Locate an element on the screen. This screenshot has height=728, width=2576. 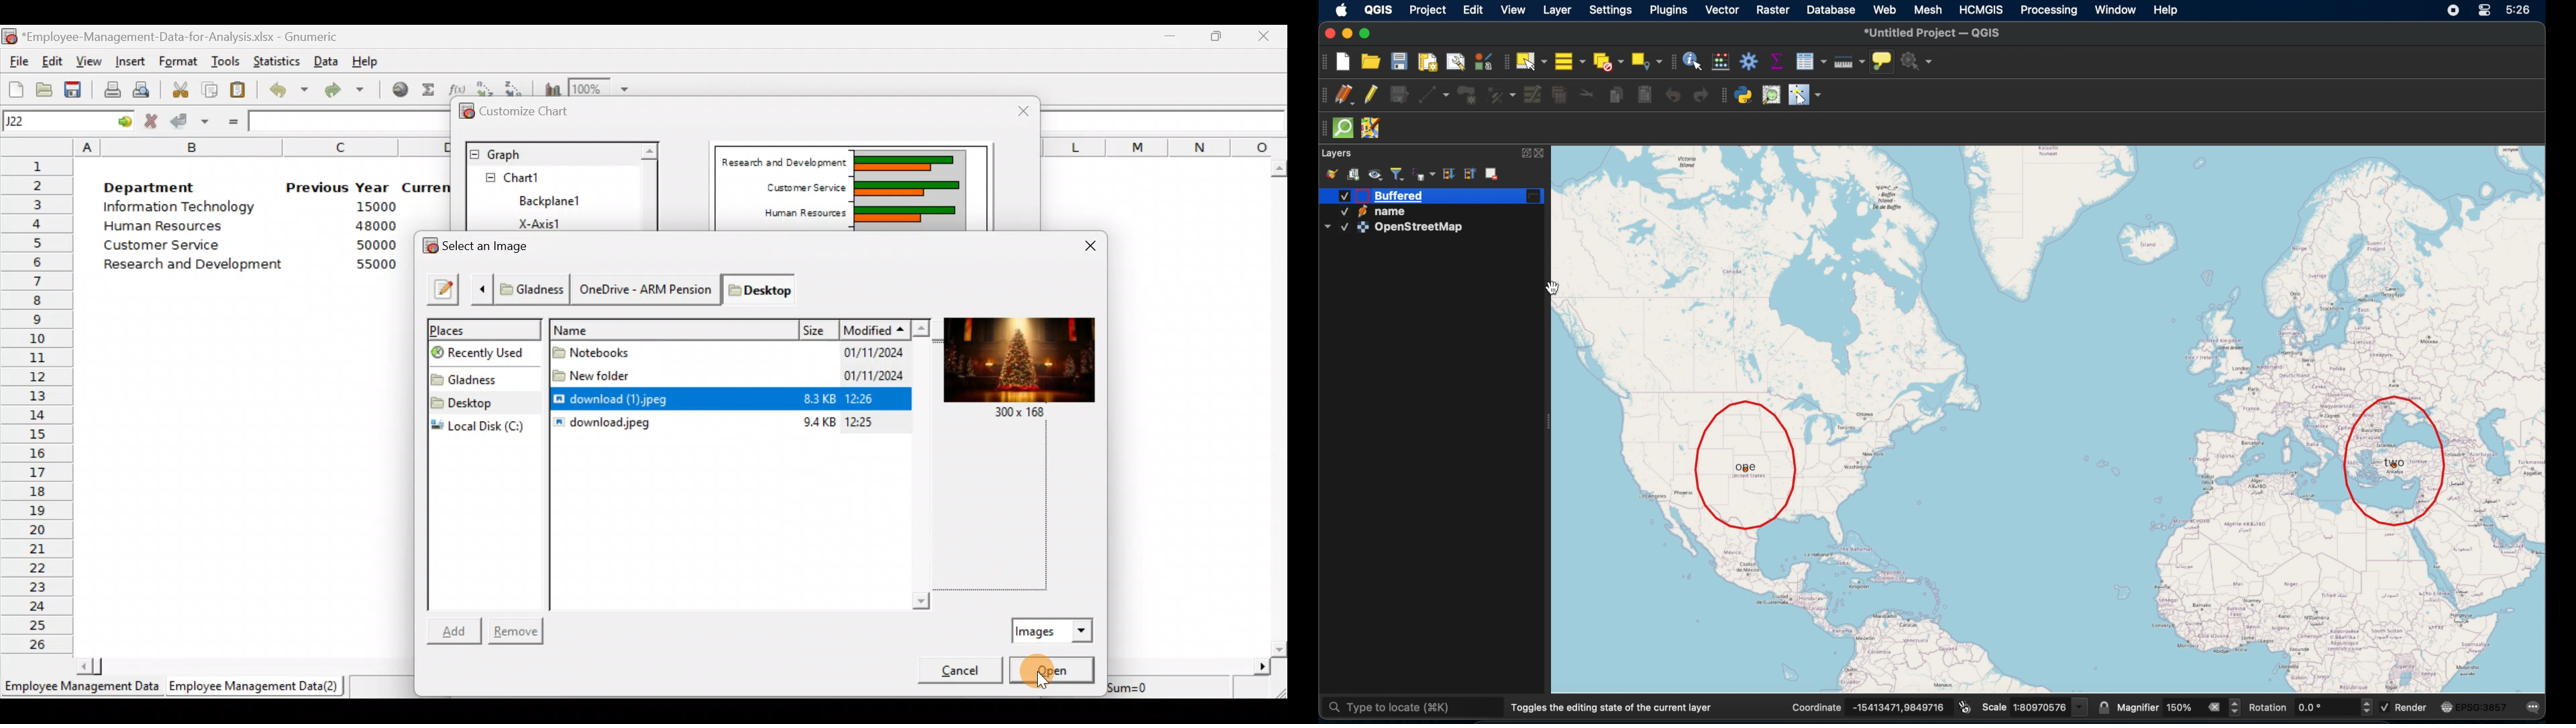
Insert a chart is located at coordinates (550, 87).